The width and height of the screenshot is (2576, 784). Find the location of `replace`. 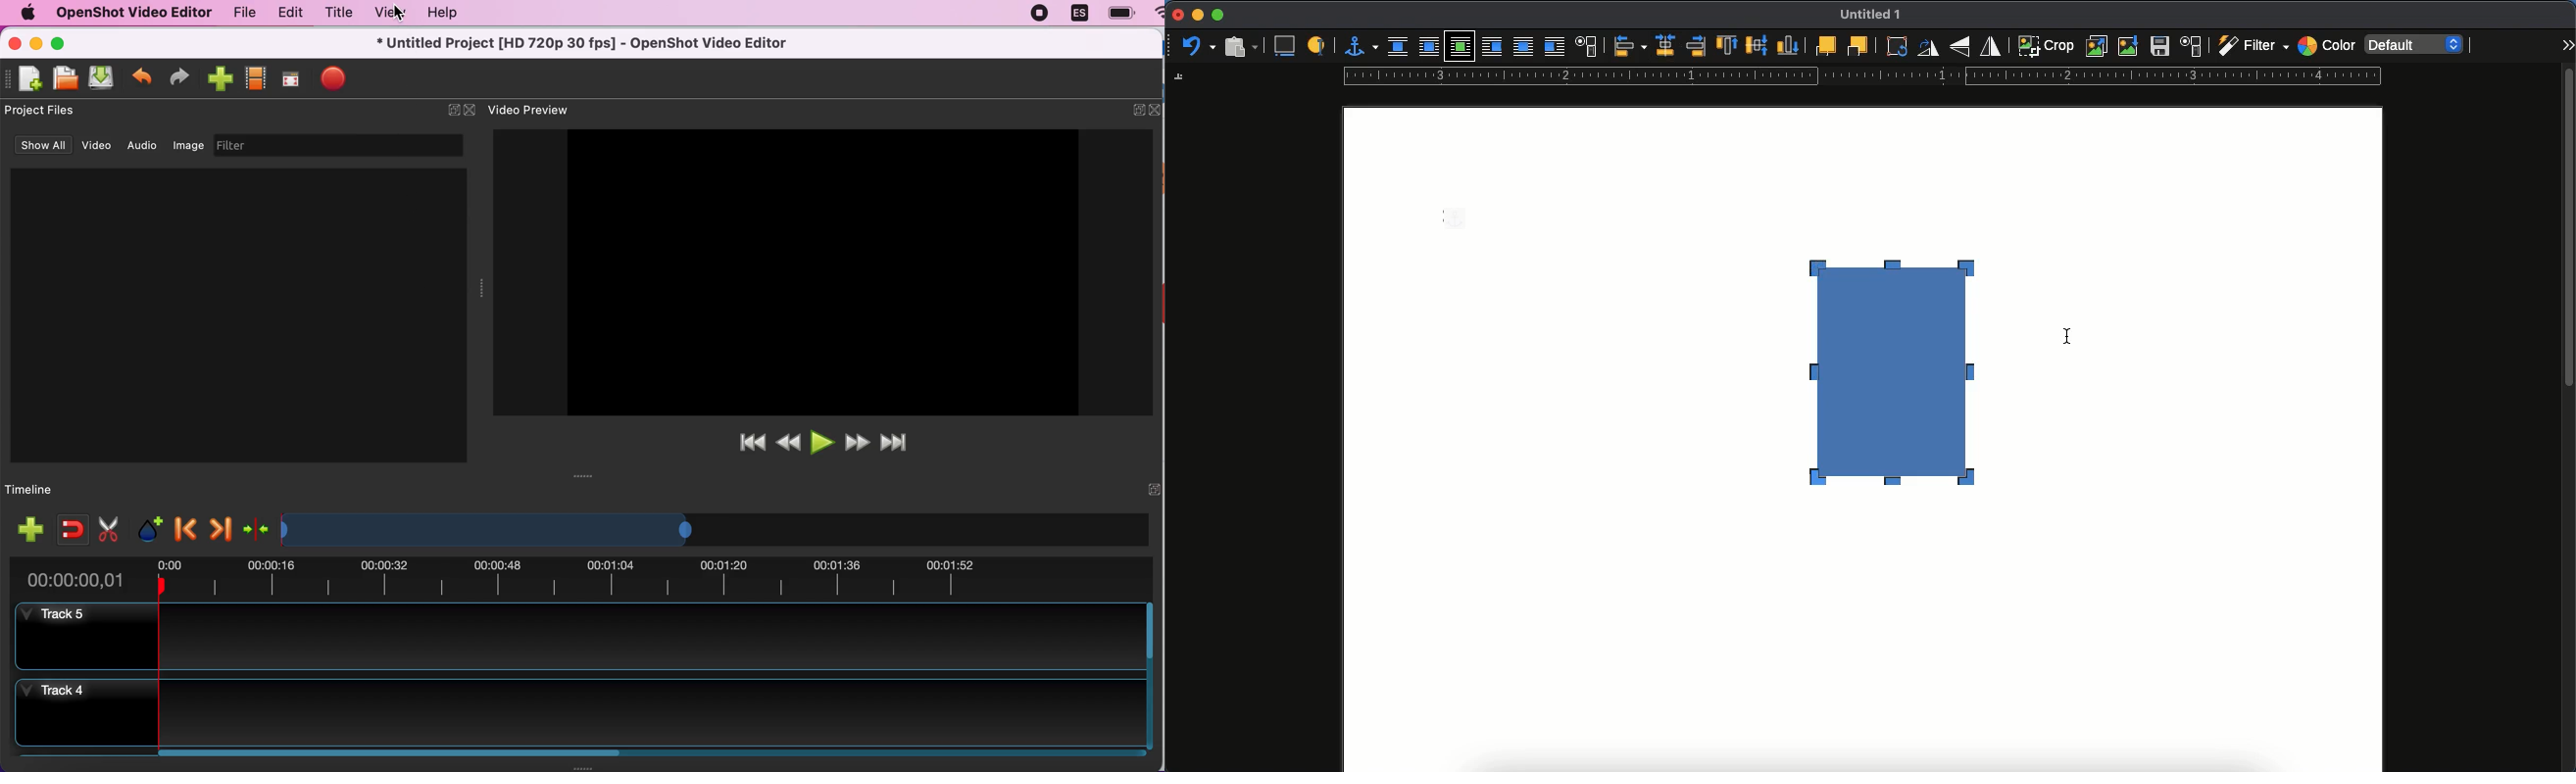

replace is located at coordinates (2098, 46).